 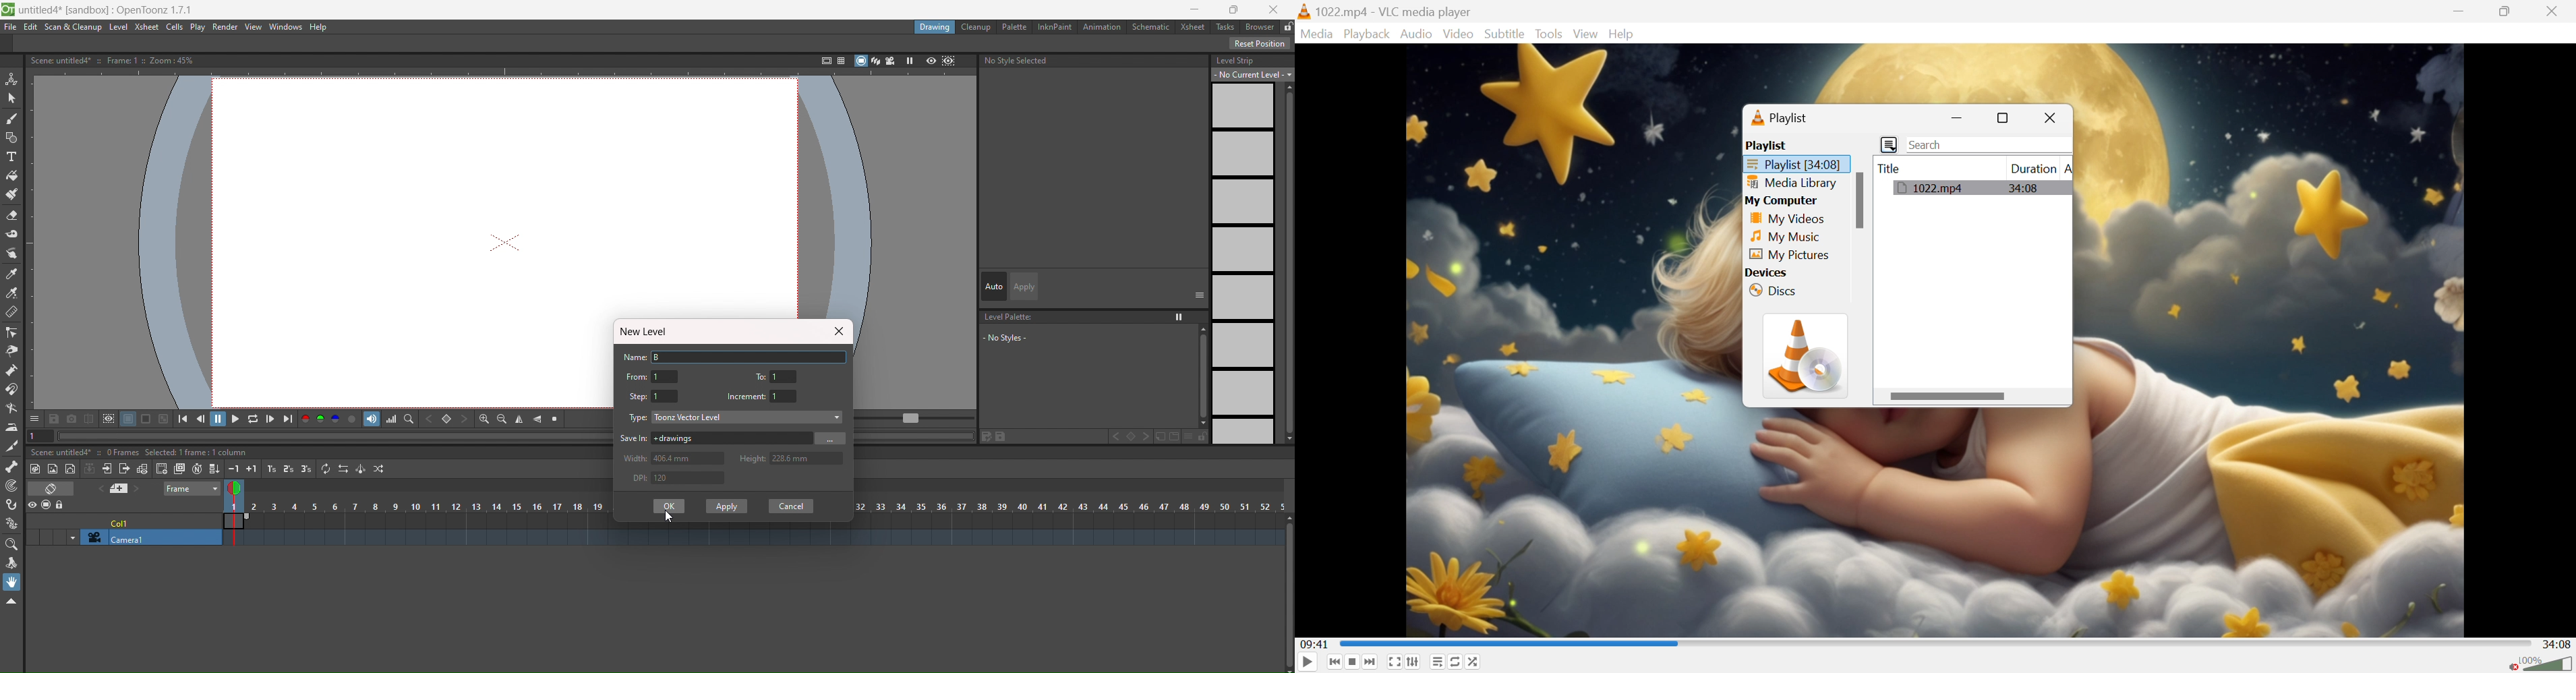 What do you see at coordinates (391, 419) in the screenshot?
I see `histogram ` at bounding box center [391, 419].